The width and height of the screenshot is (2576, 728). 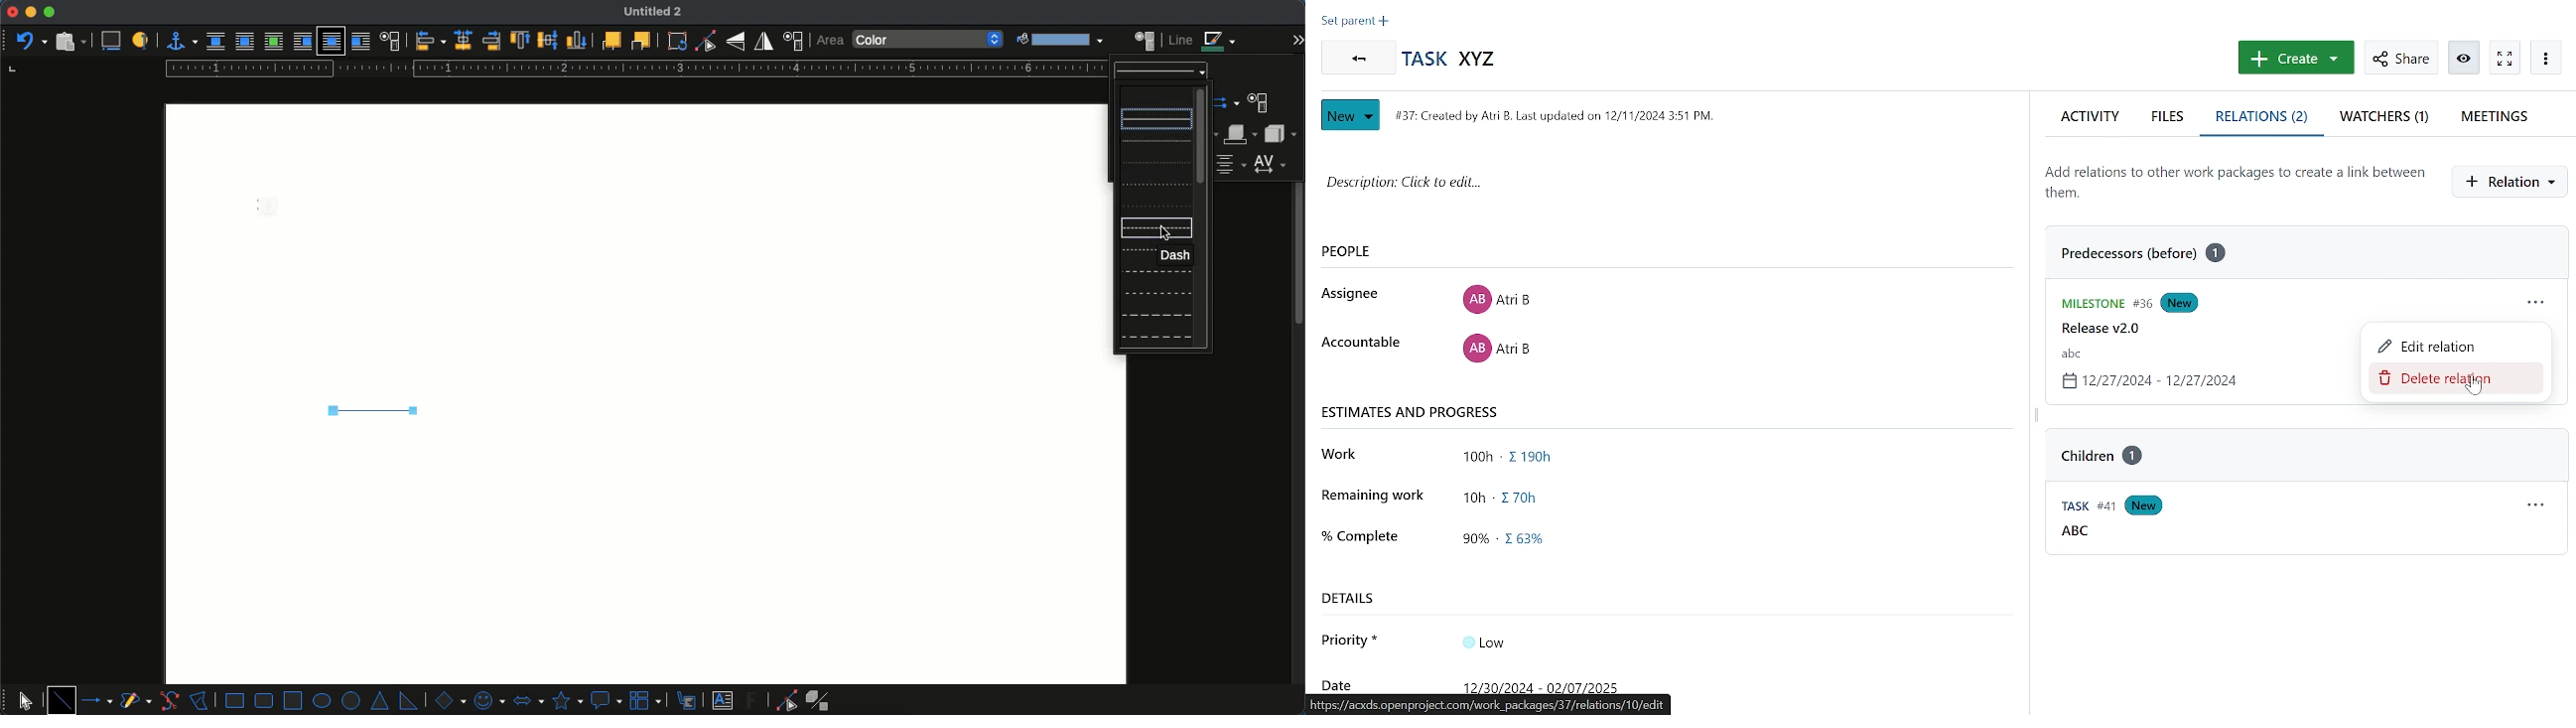 I want to click on ABC, so click(x=2076, y=533).